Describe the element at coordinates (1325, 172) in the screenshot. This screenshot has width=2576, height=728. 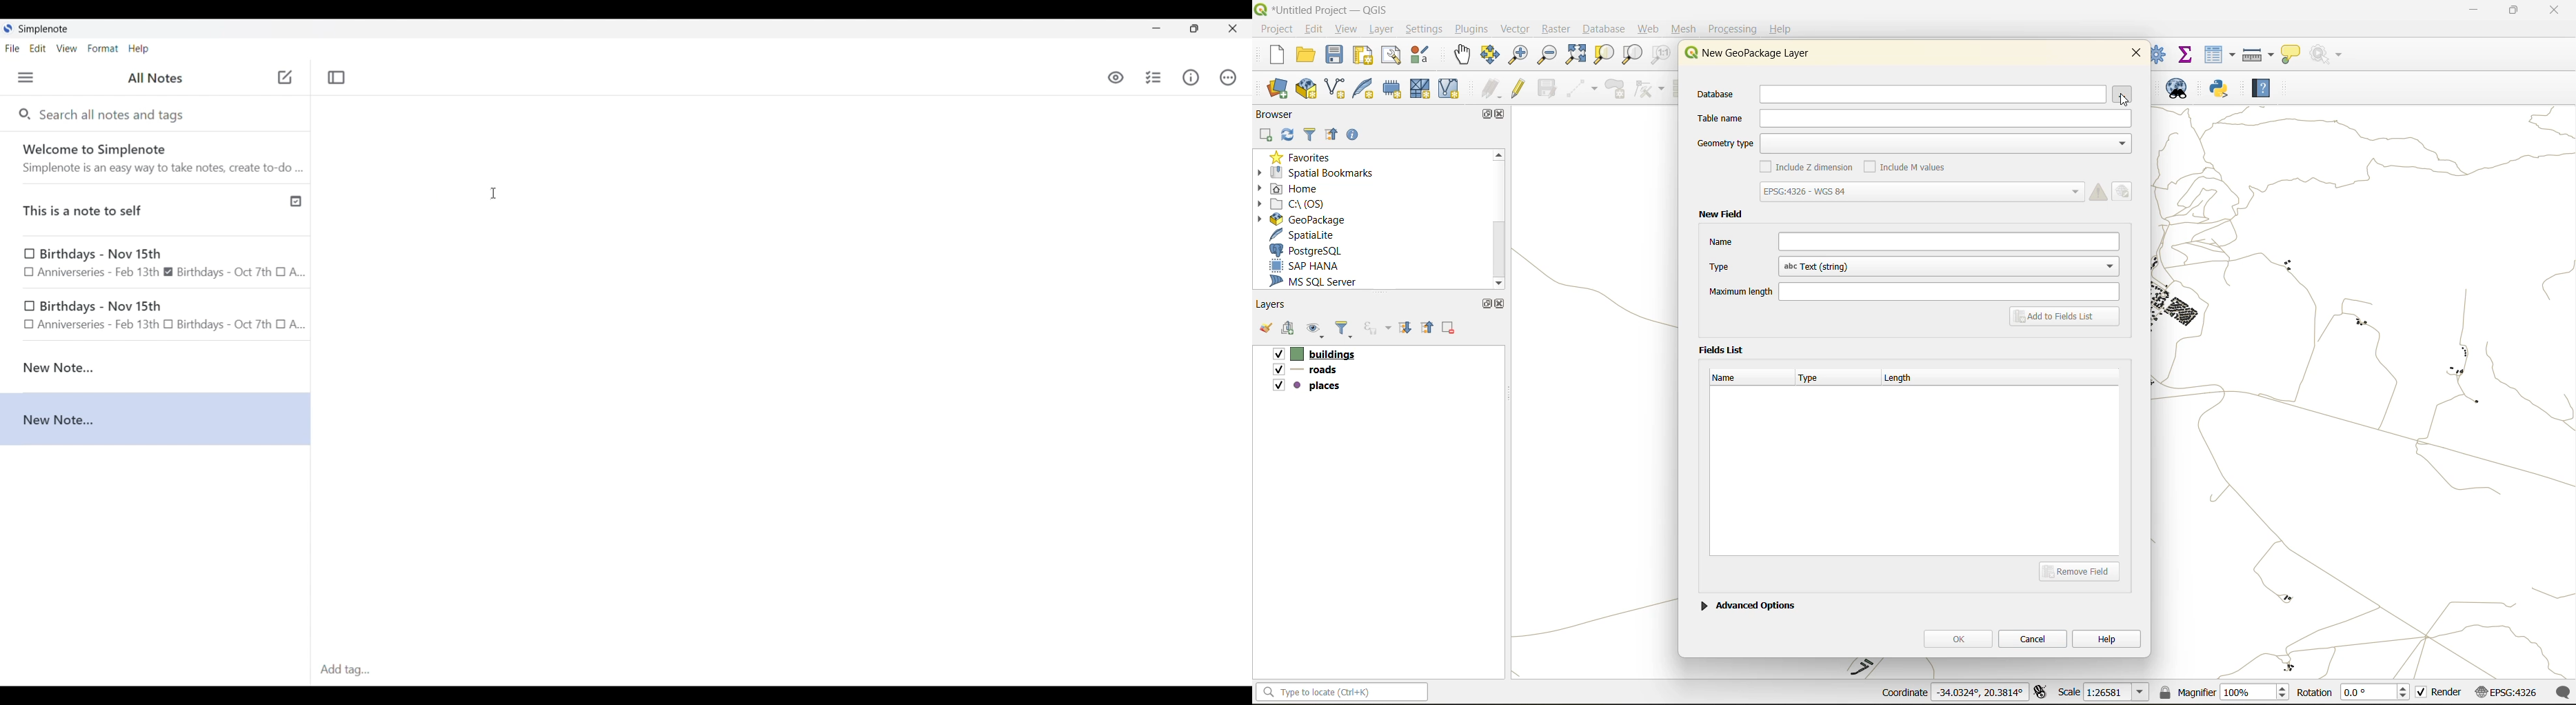
I see `spatial bookmarks` at that location.